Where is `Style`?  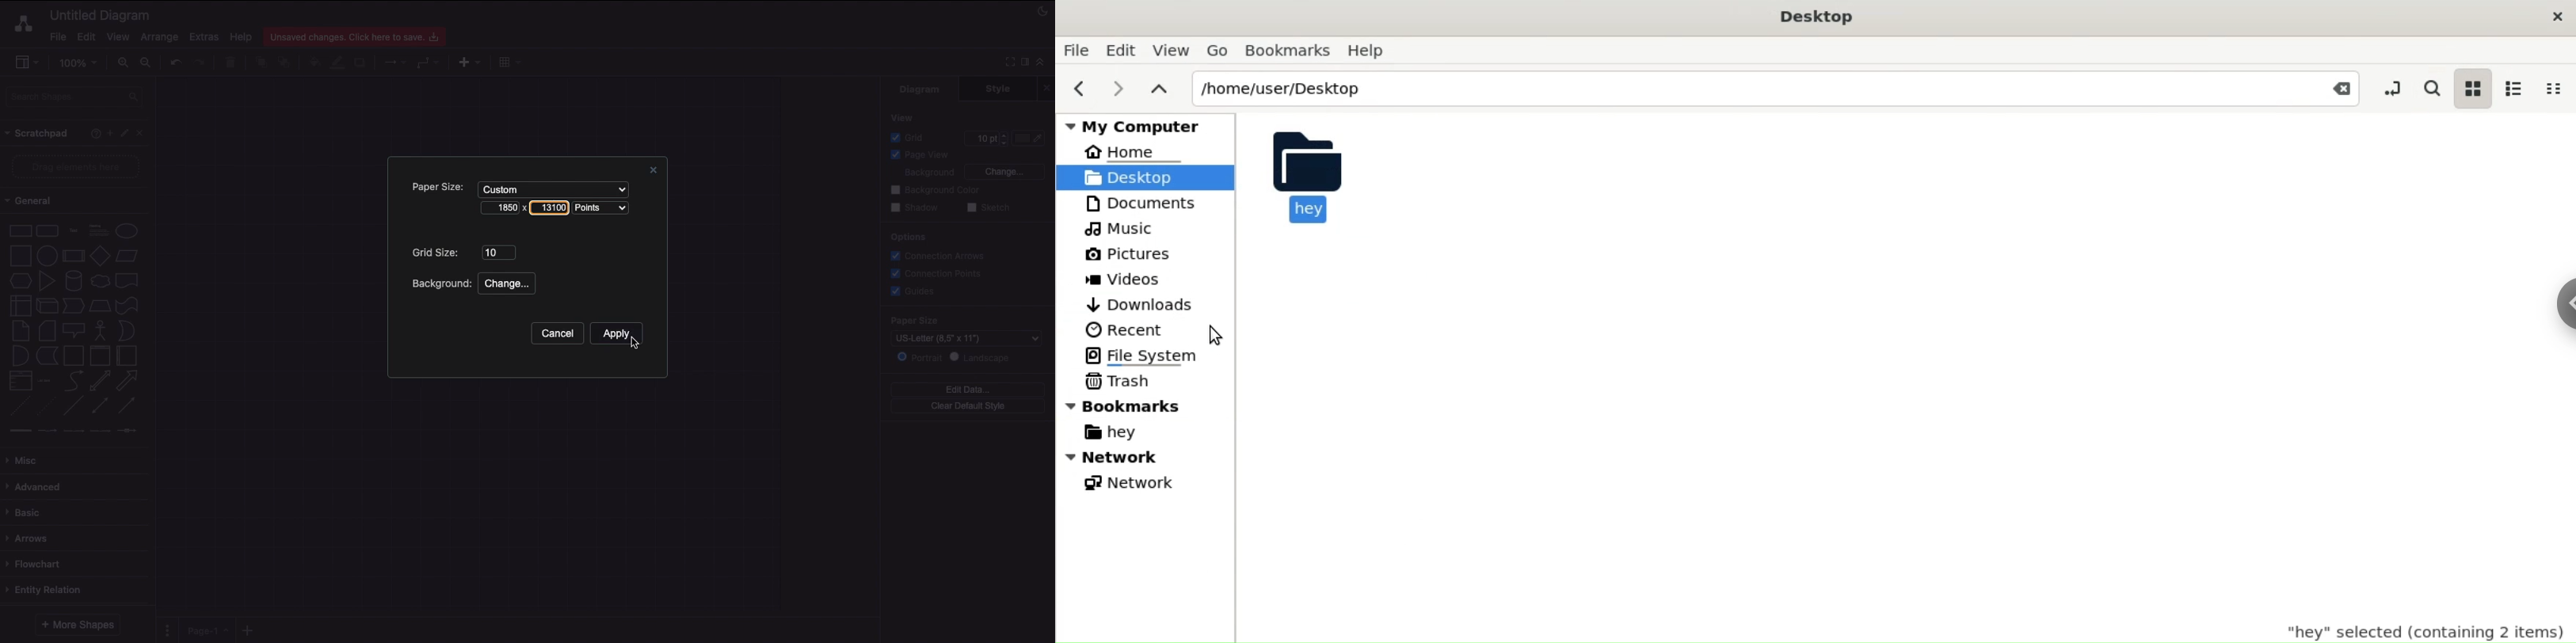 Style is located at coordinates (1000, 88).